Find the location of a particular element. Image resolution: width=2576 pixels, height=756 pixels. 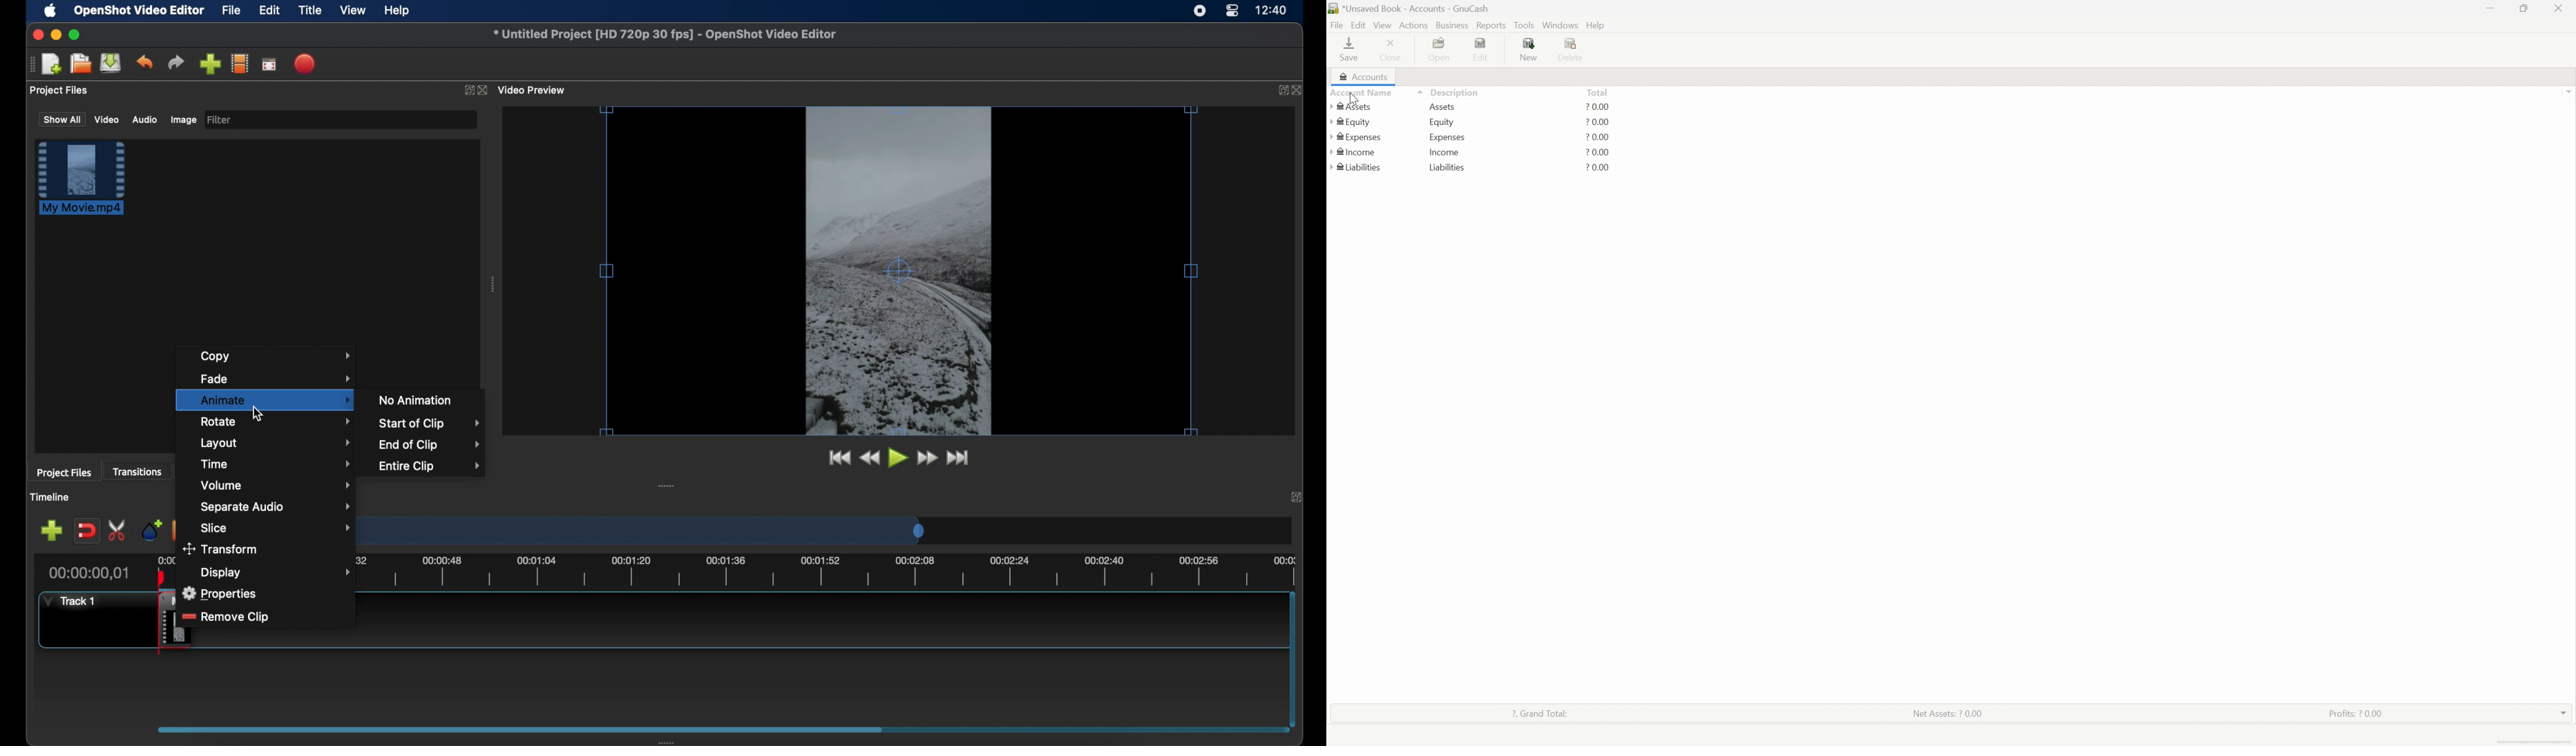

Close is located at coordinates (1394, 48).